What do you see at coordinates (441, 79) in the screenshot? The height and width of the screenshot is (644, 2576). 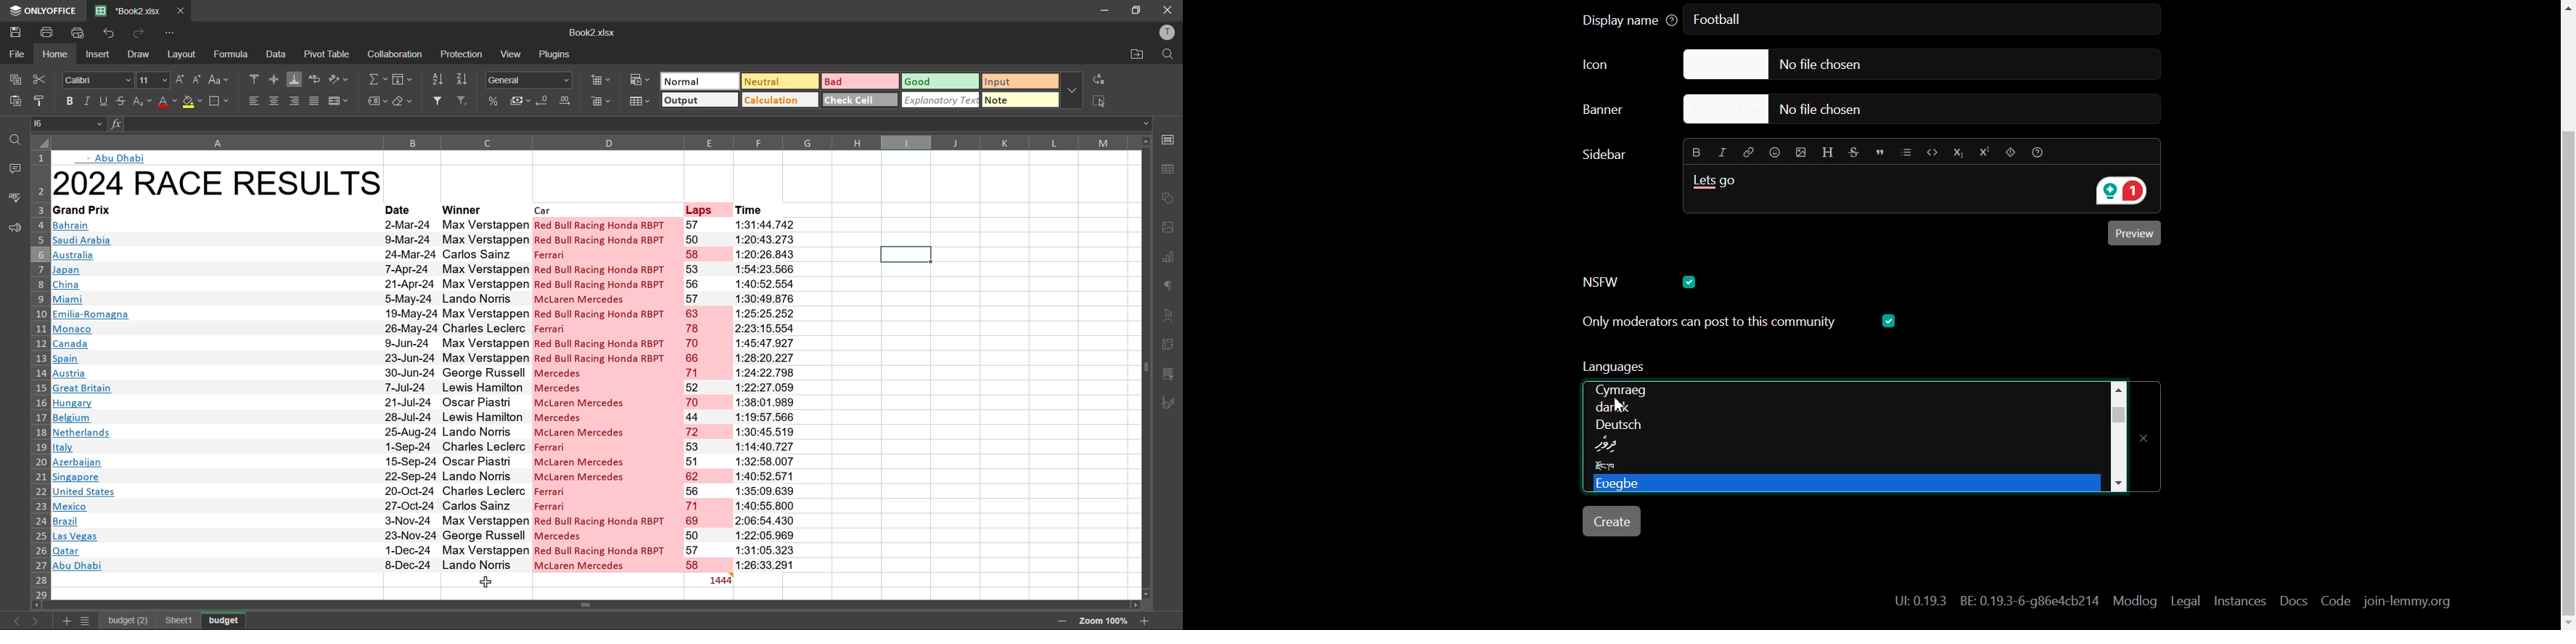 I see `sort ascending` at bounding box center [441, 79].